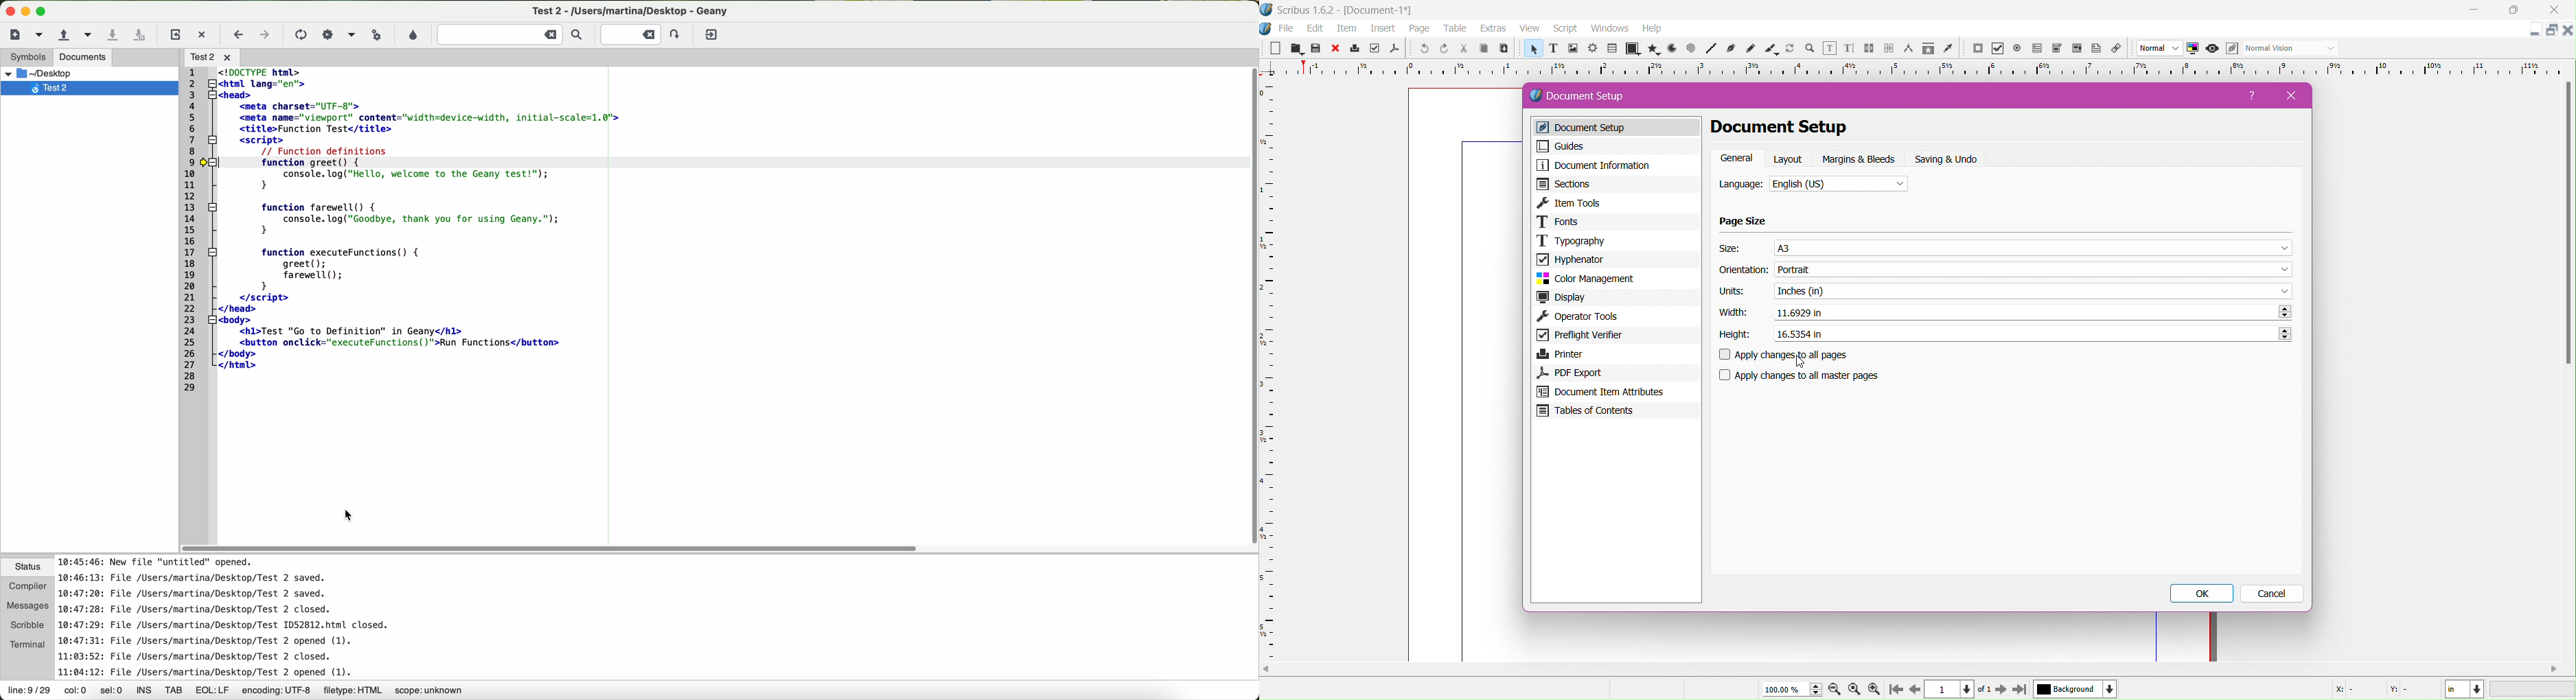 Image resolution: width=2576 pixels, height=700 pixels. What do you see at coordinates (2099, 49) in the screenshot?
I see `text annotations` at bounding box center [2099, 49].